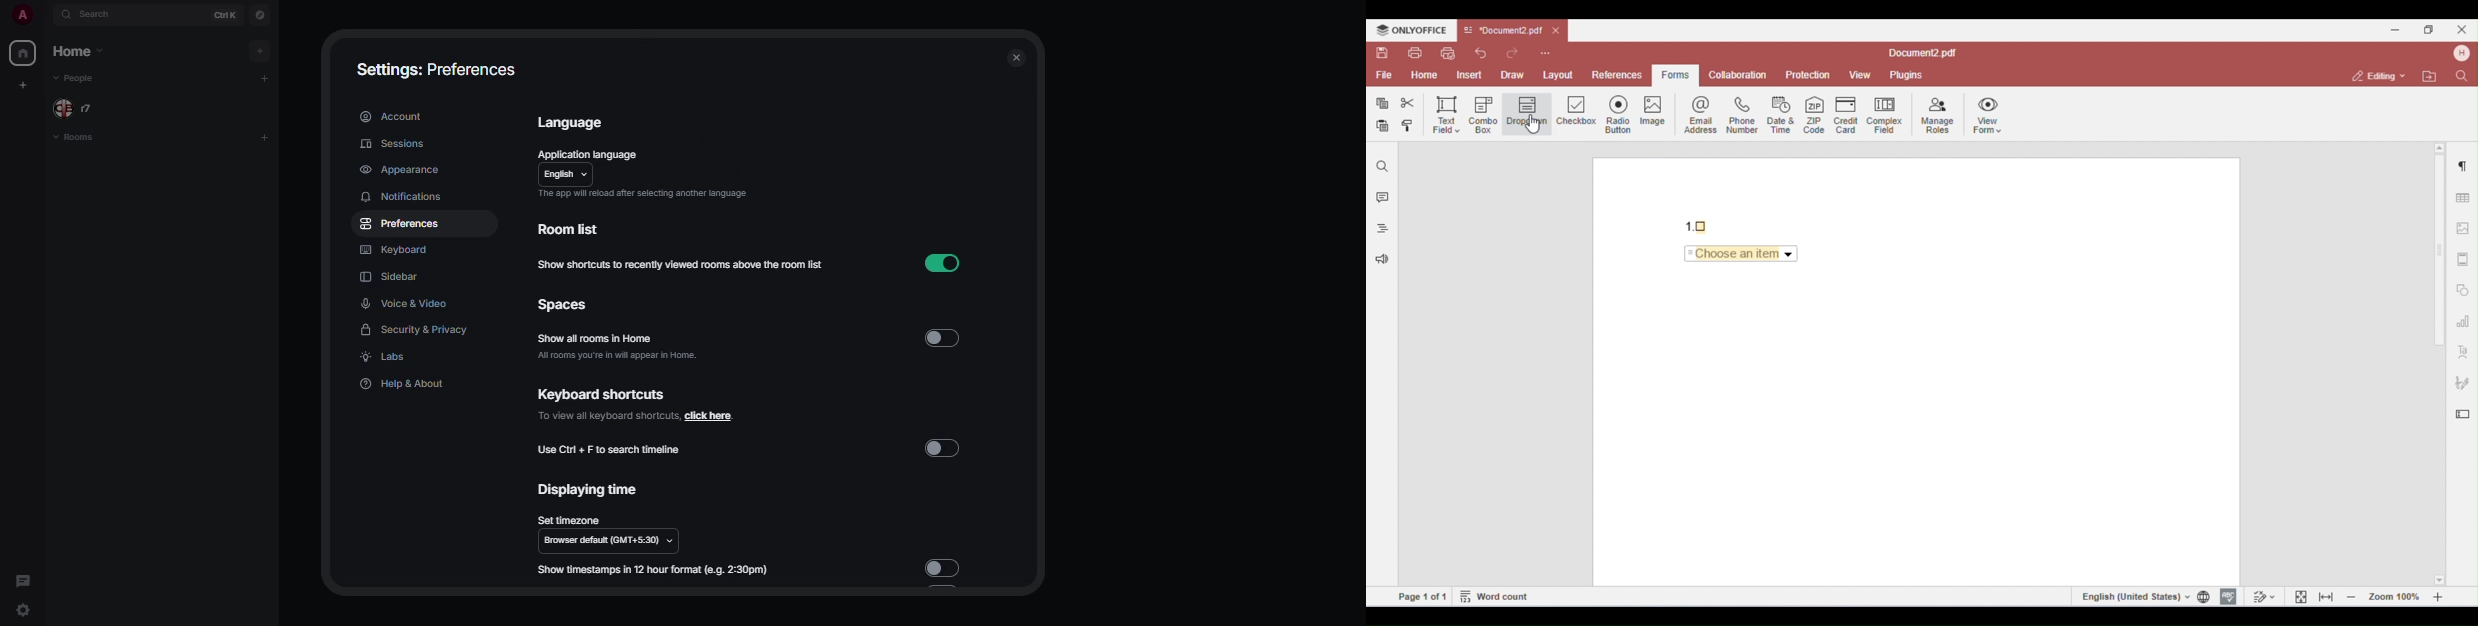 The width and height of the screenshot is (2492, 644). Describe the element at coordinates (558, 305) in the screenshot. I see `spaces` at that location.